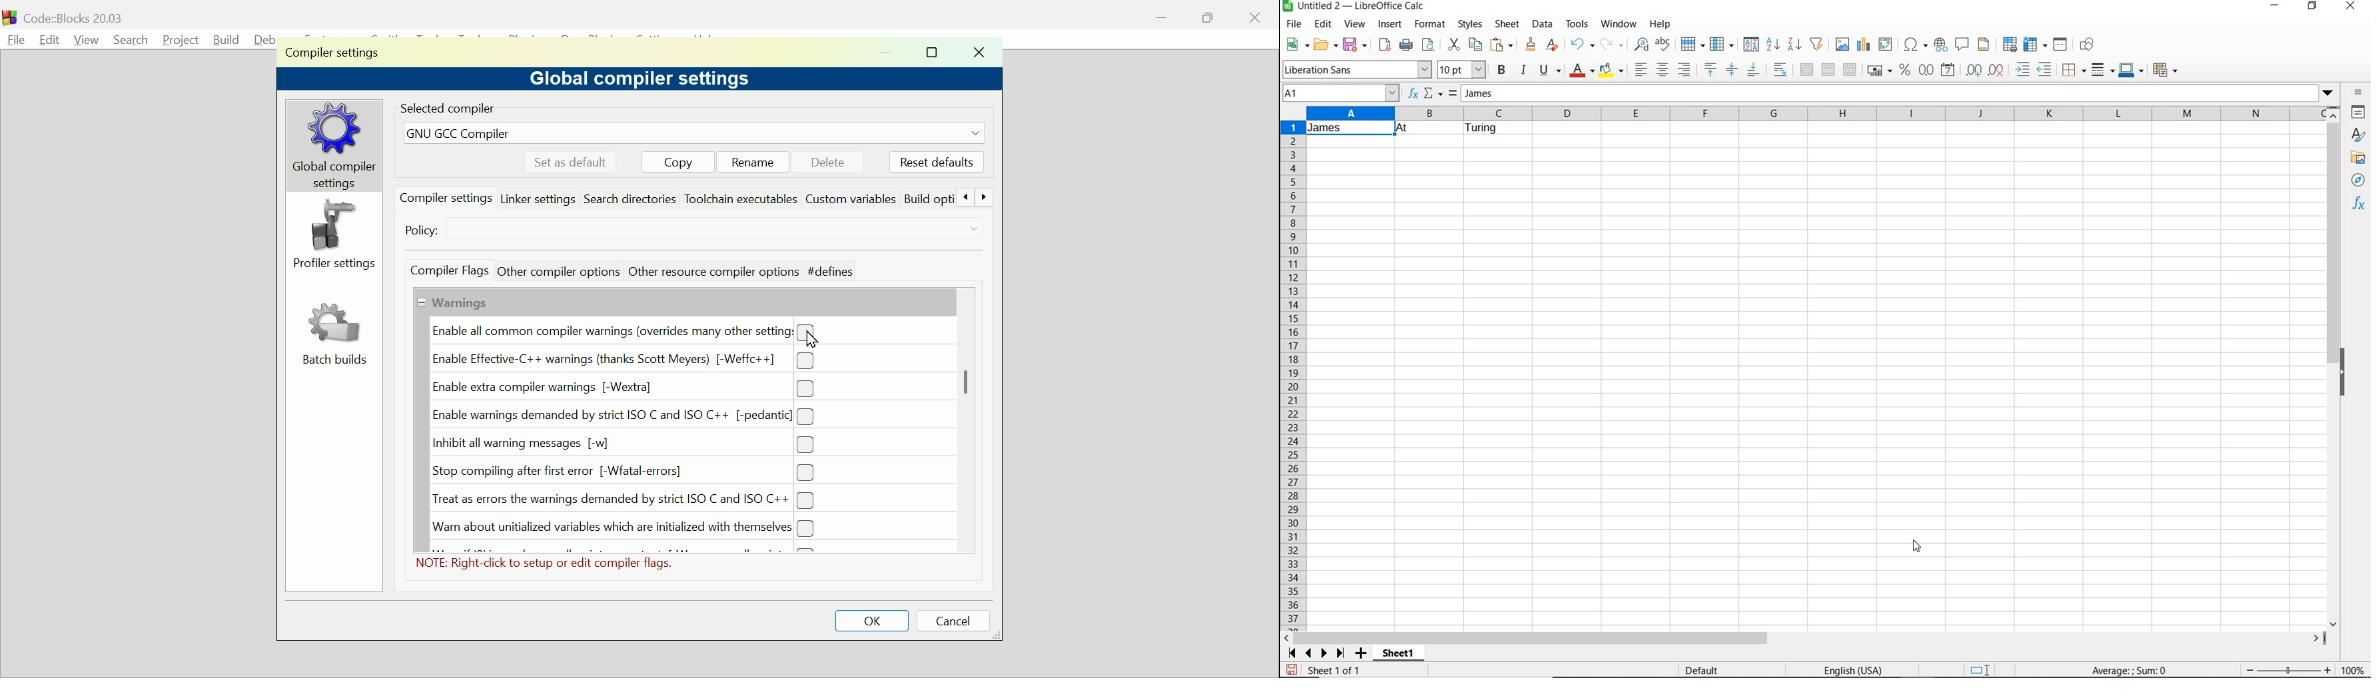 The height and width of the screenshot is (700, 2380). I want to click on sidebar settings, so click(2358, 94).